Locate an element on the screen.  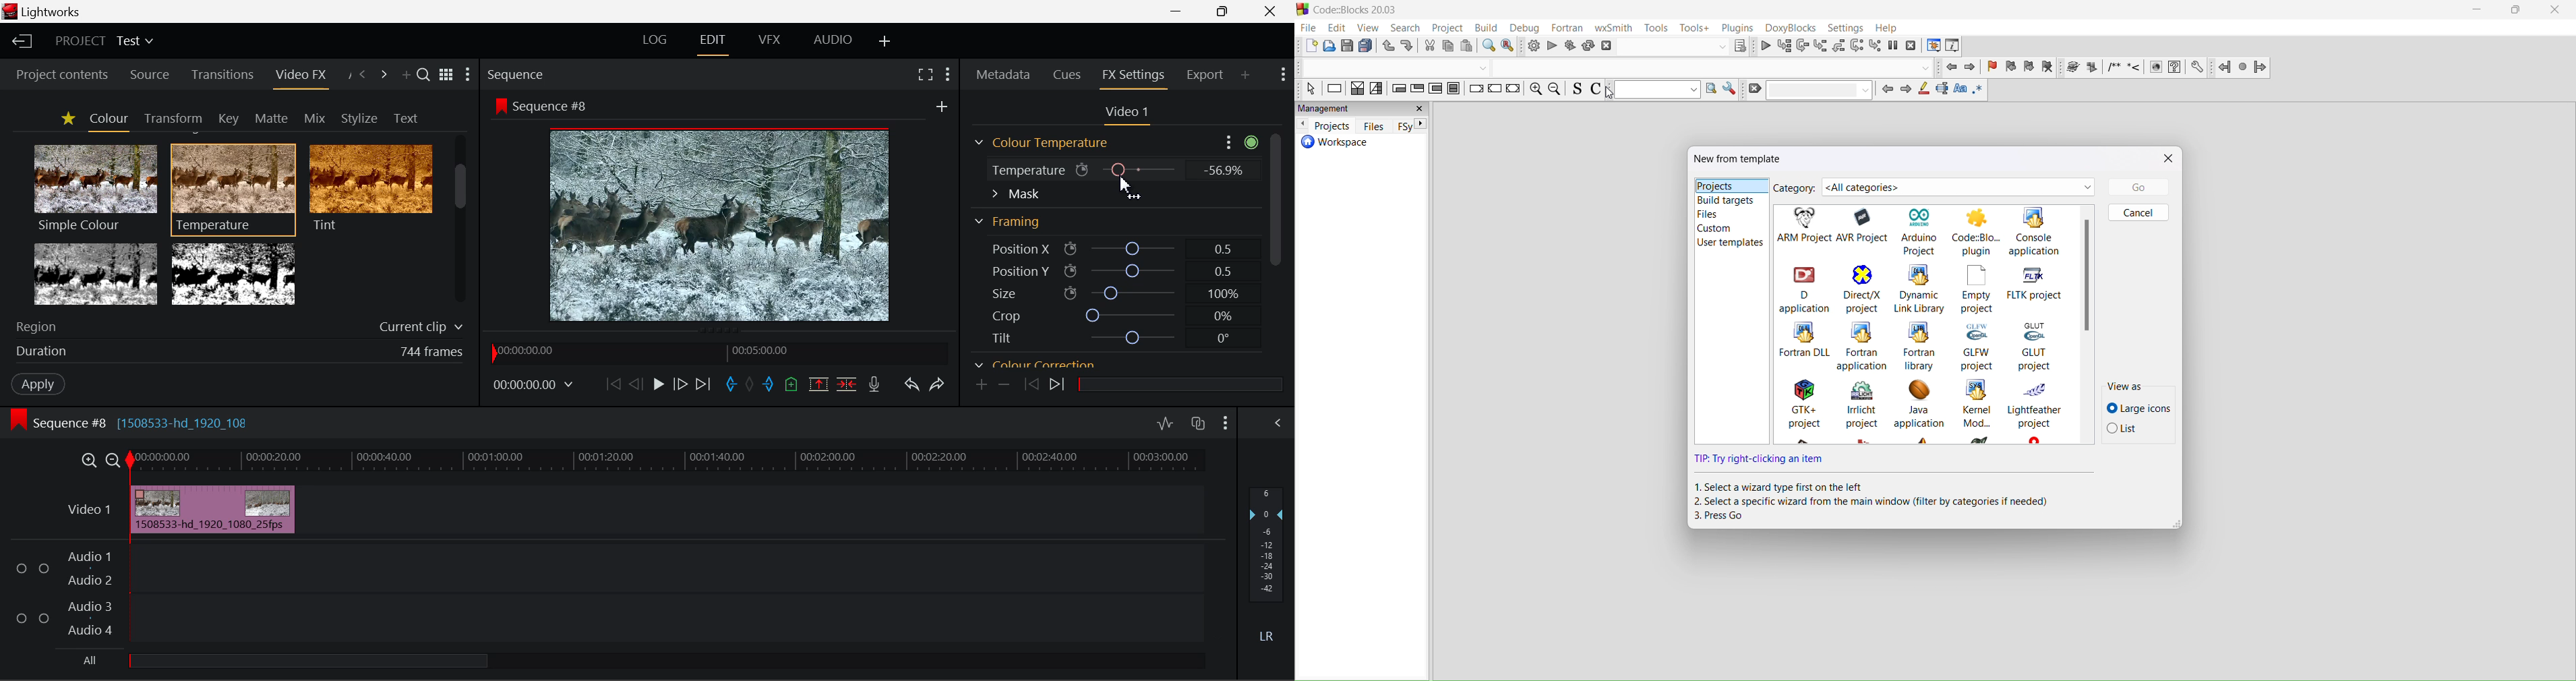
Position X is located at coordinates (1132, 249).